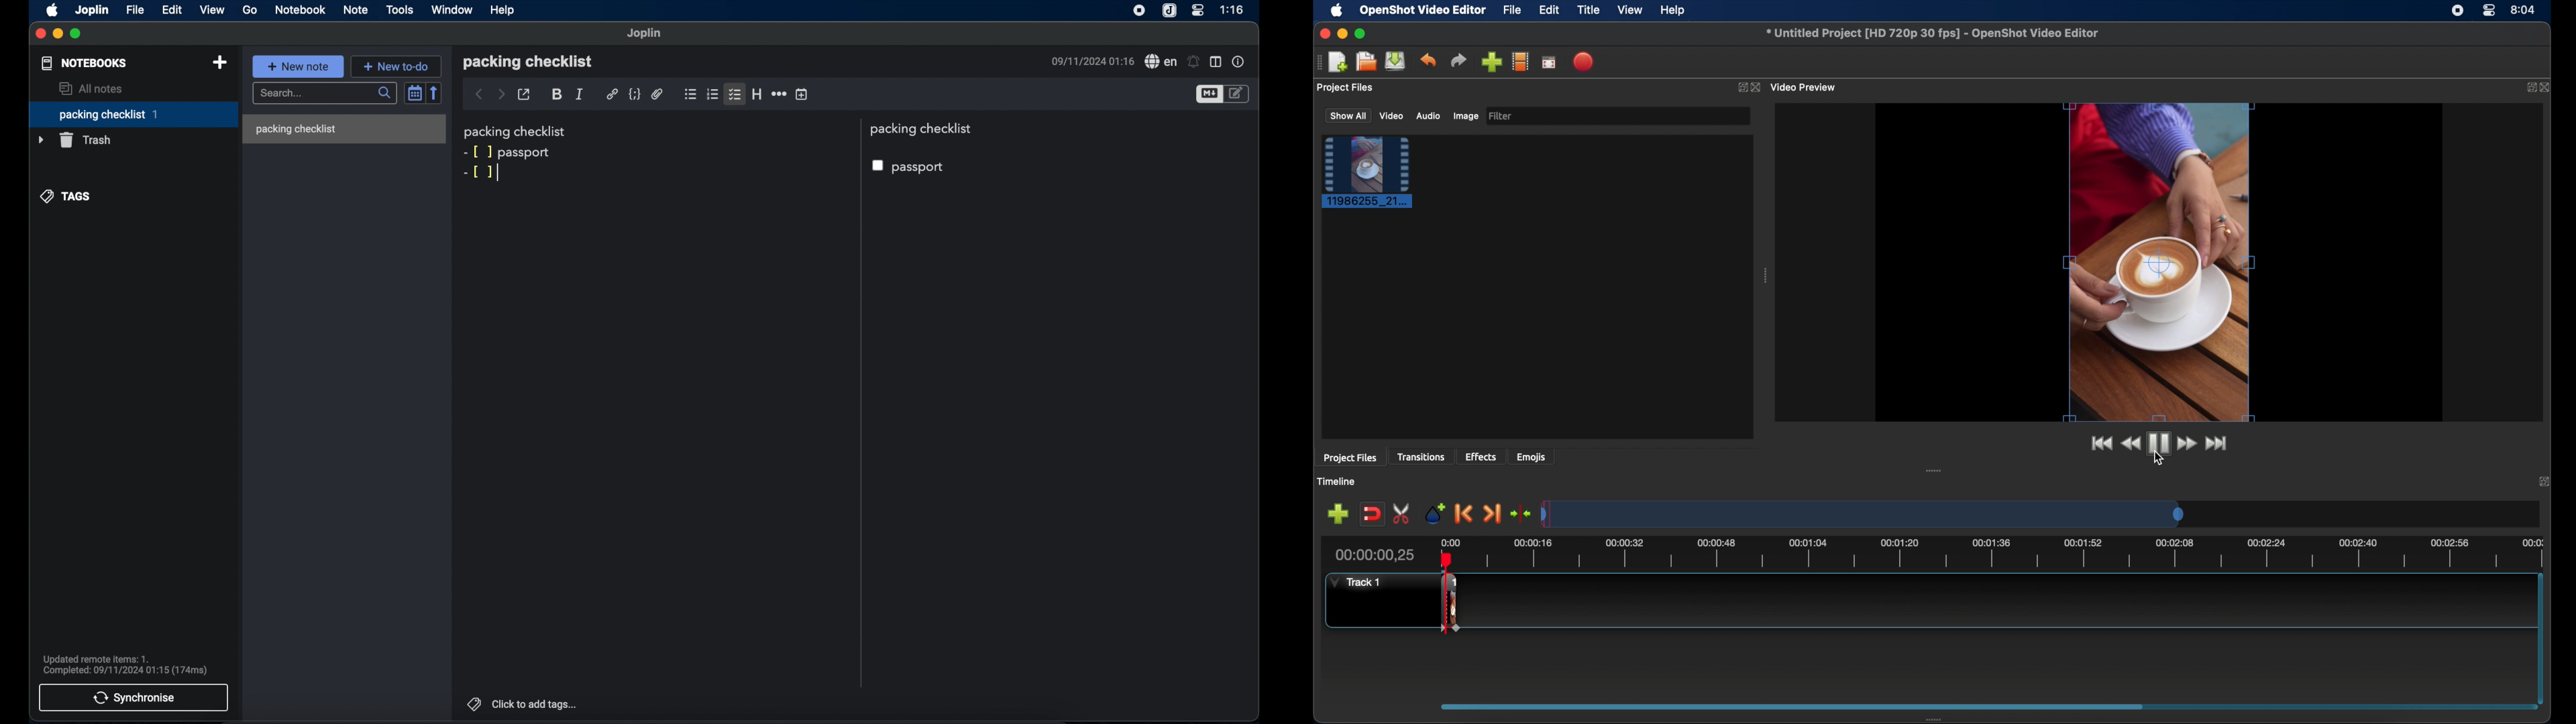 This screenshot has height=728, width=2576. Describe the element at coordinates (1371, 513) in the screenshot. I see `disable  snapping` at that location.